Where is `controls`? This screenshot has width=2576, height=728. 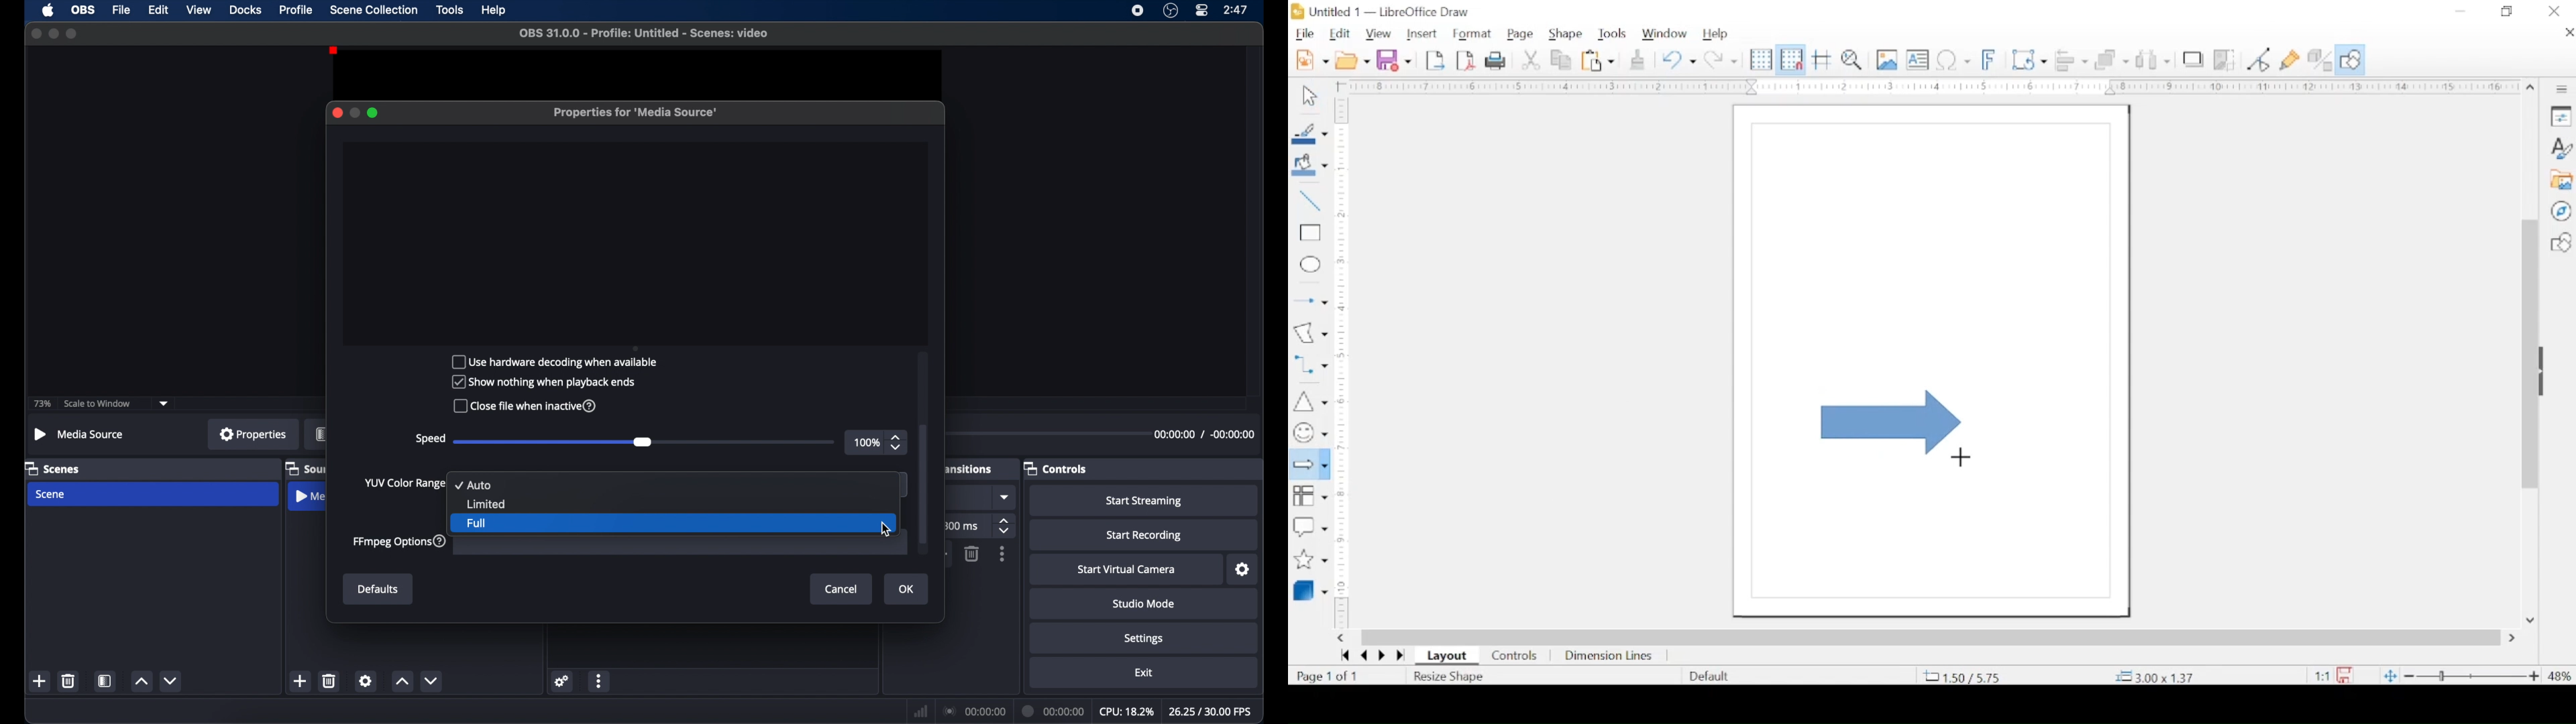
controls is located at coordinates (1056, 468).